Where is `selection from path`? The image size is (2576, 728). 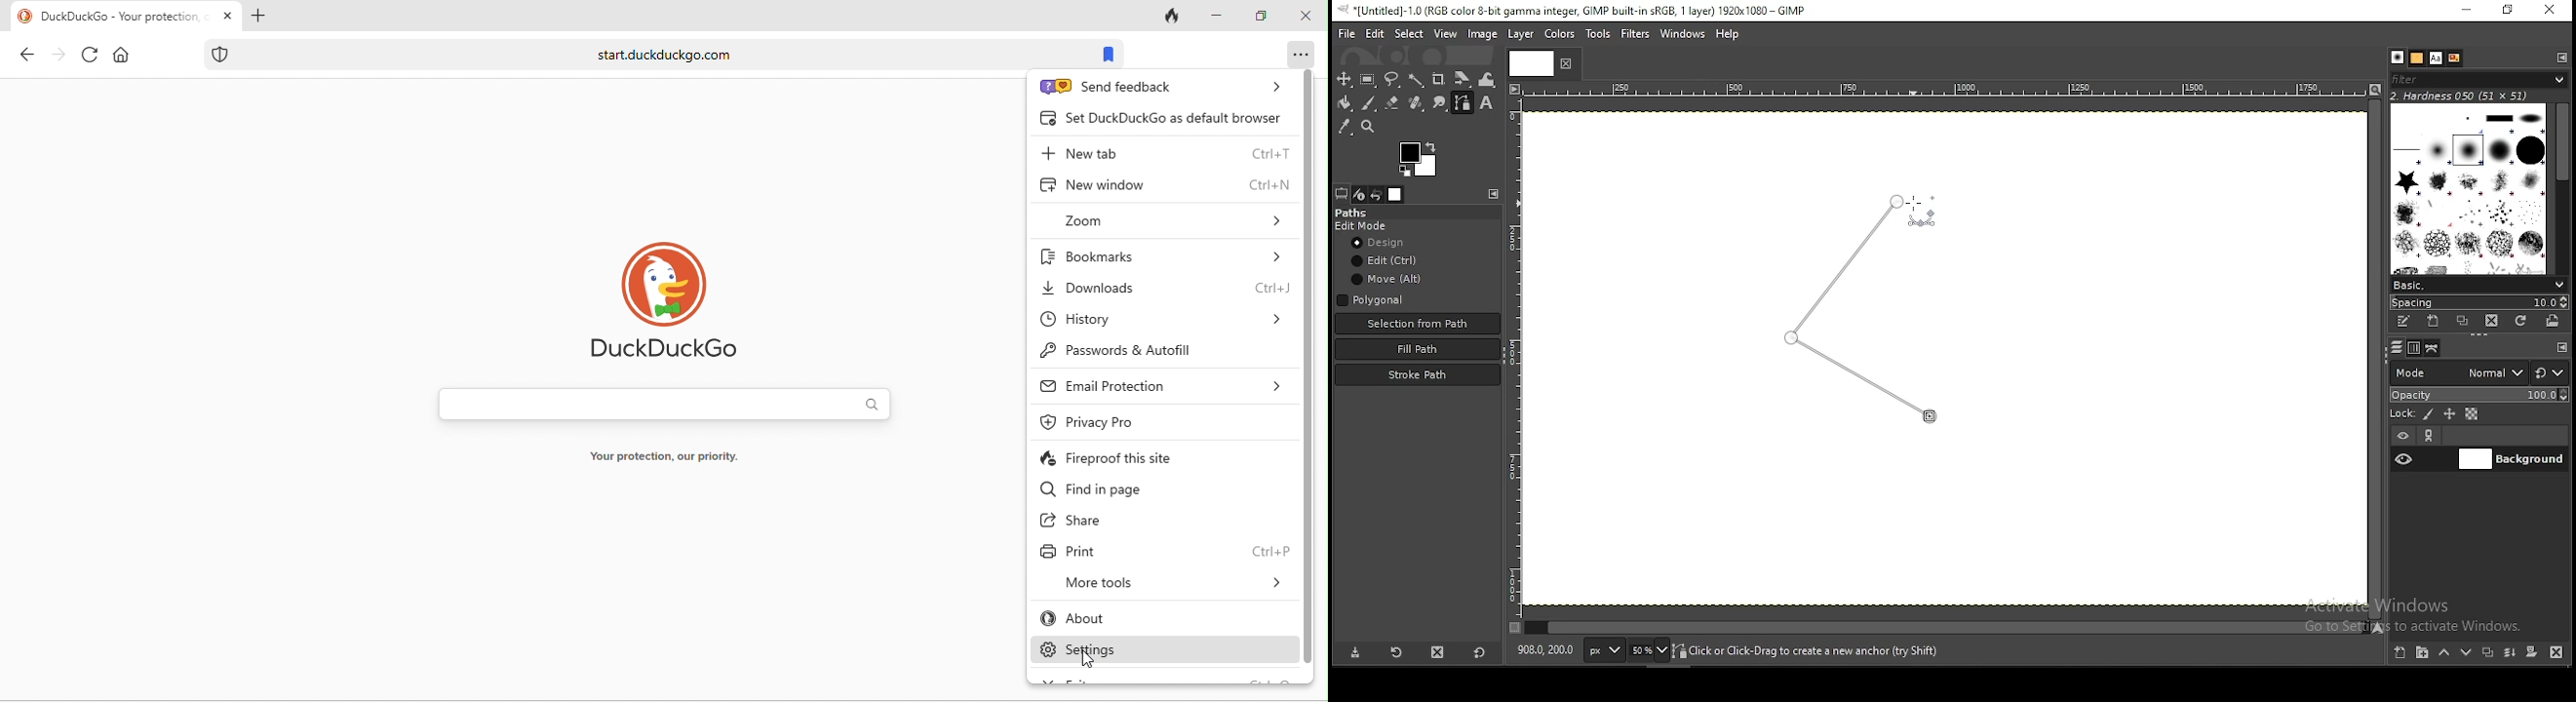 selection from path is located at coordinates (1416, 324).